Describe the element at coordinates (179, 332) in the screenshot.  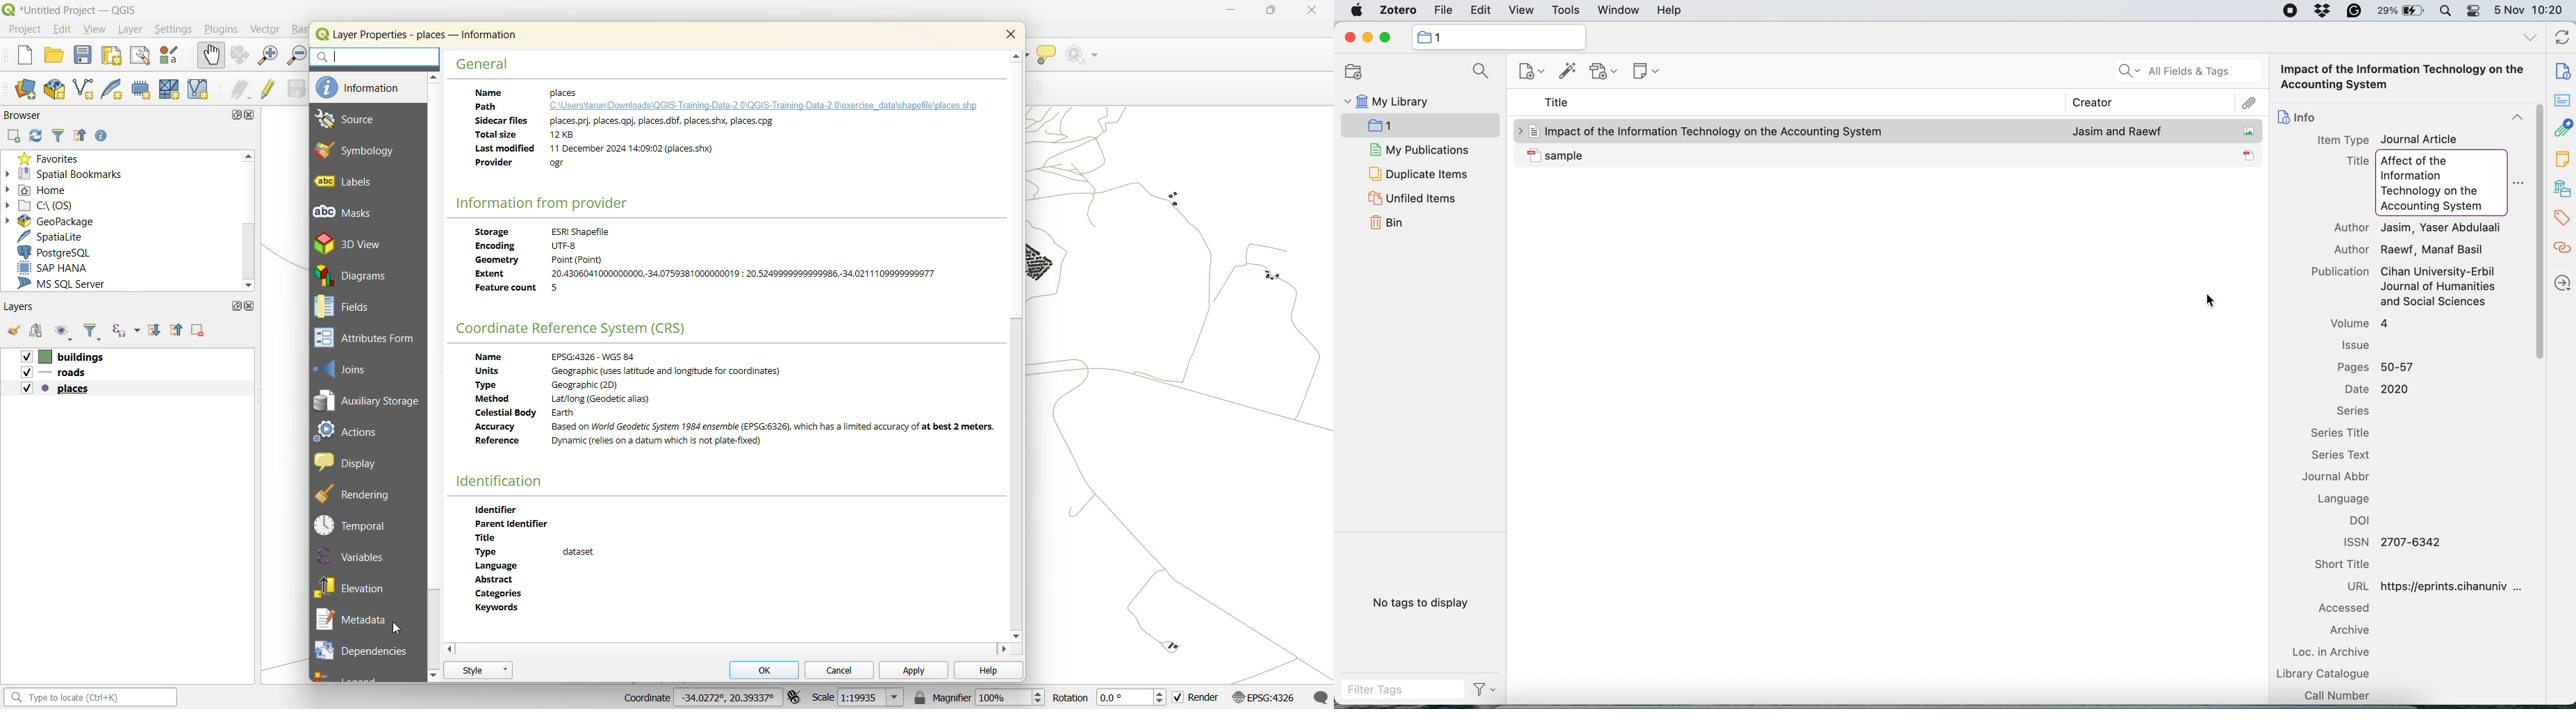
I see `collapse all` at that location.